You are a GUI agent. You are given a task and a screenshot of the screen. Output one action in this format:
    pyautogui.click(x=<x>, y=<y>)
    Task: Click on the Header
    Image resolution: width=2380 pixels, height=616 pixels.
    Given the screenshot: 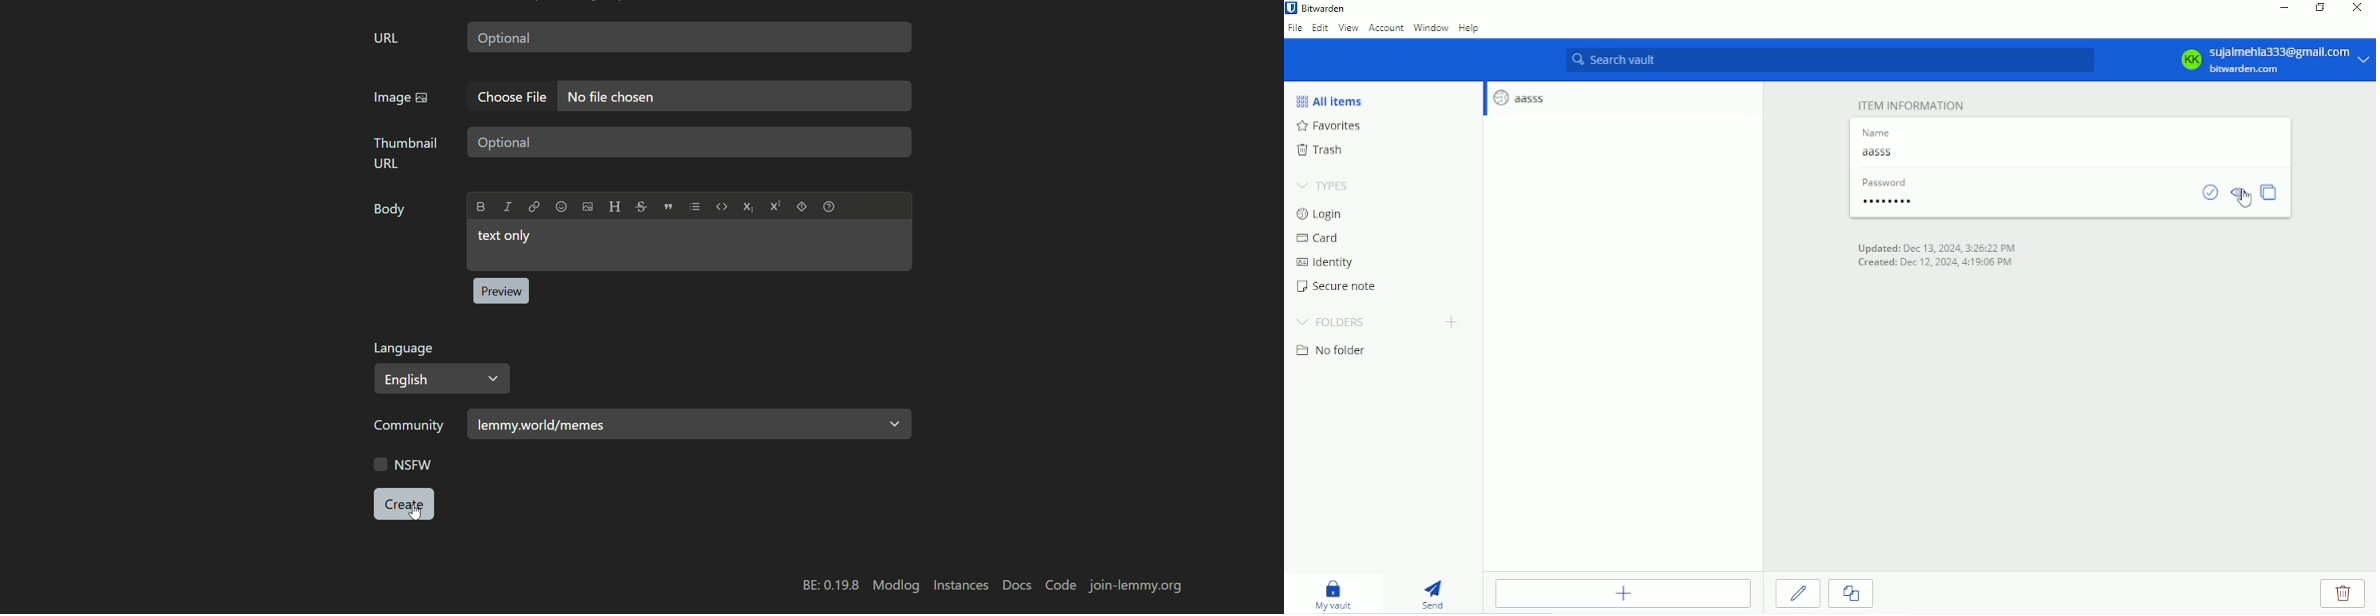 What is the action you would take?
    pyautogui.click(x=615, y=206)
    